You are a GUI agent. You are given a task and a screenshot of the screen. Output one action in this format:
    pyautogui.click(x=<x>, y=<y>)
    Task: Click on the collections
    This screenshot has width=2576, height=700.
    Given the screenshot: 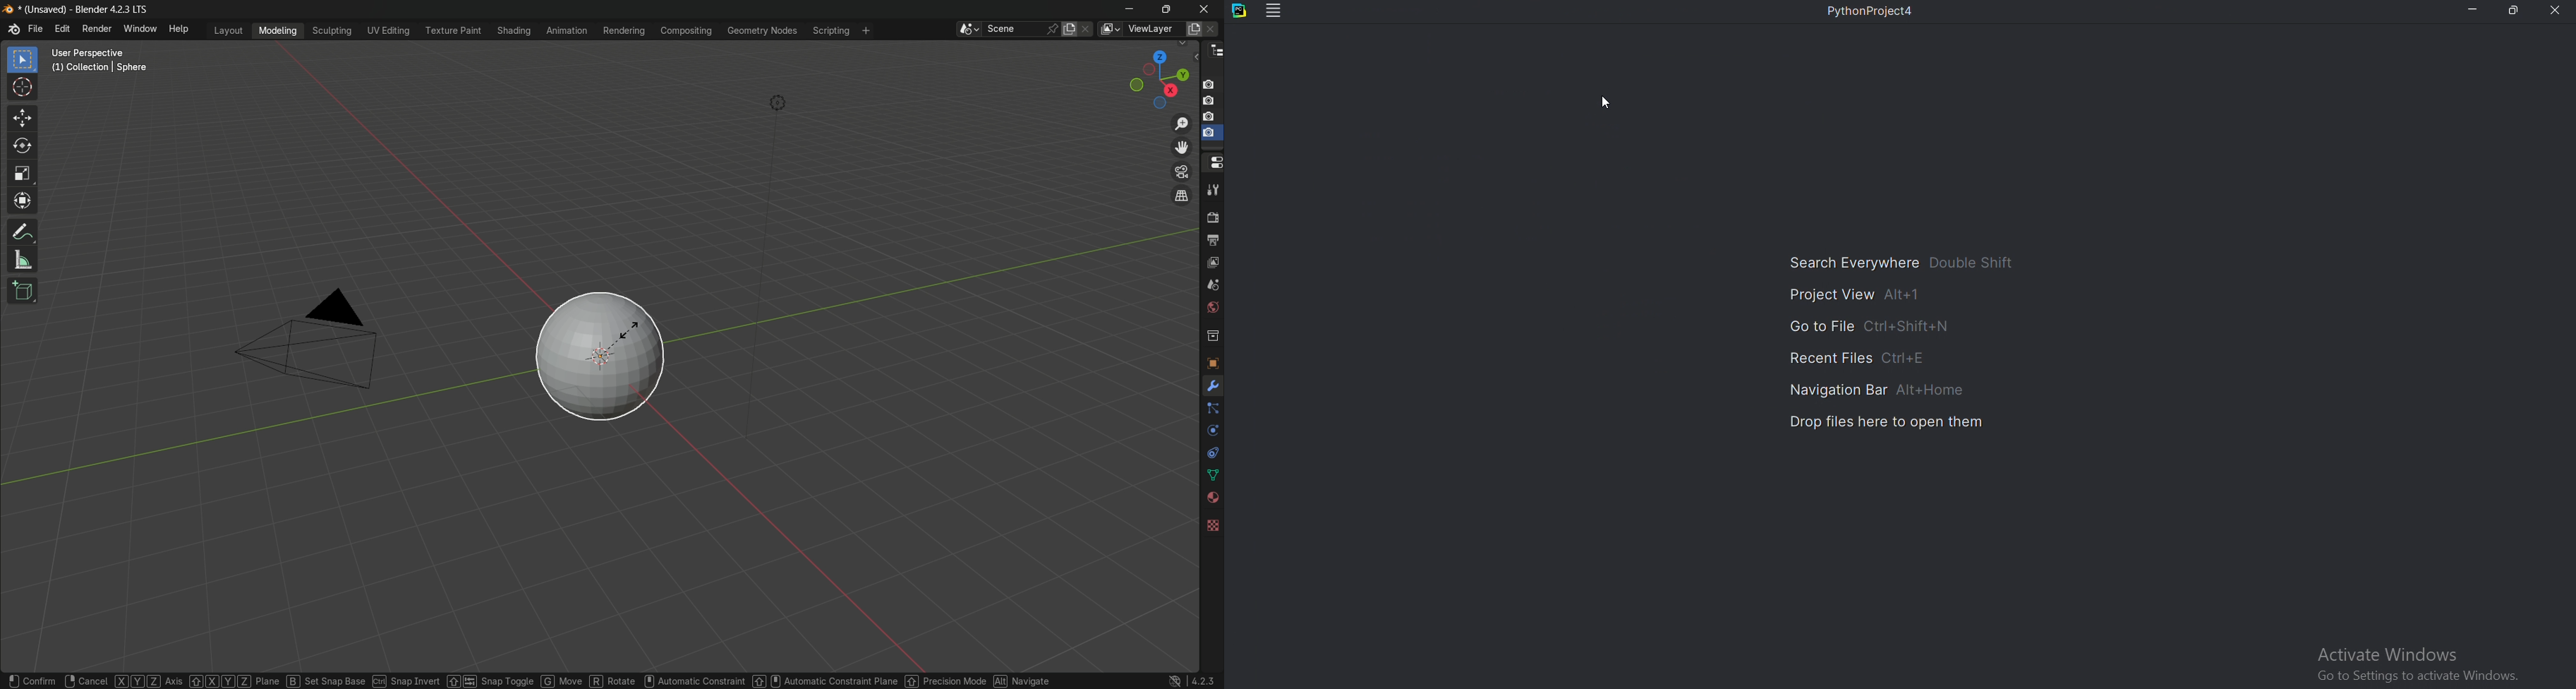 What is the action you would take?
    pyautogui.click(x=1212, y=336)
    